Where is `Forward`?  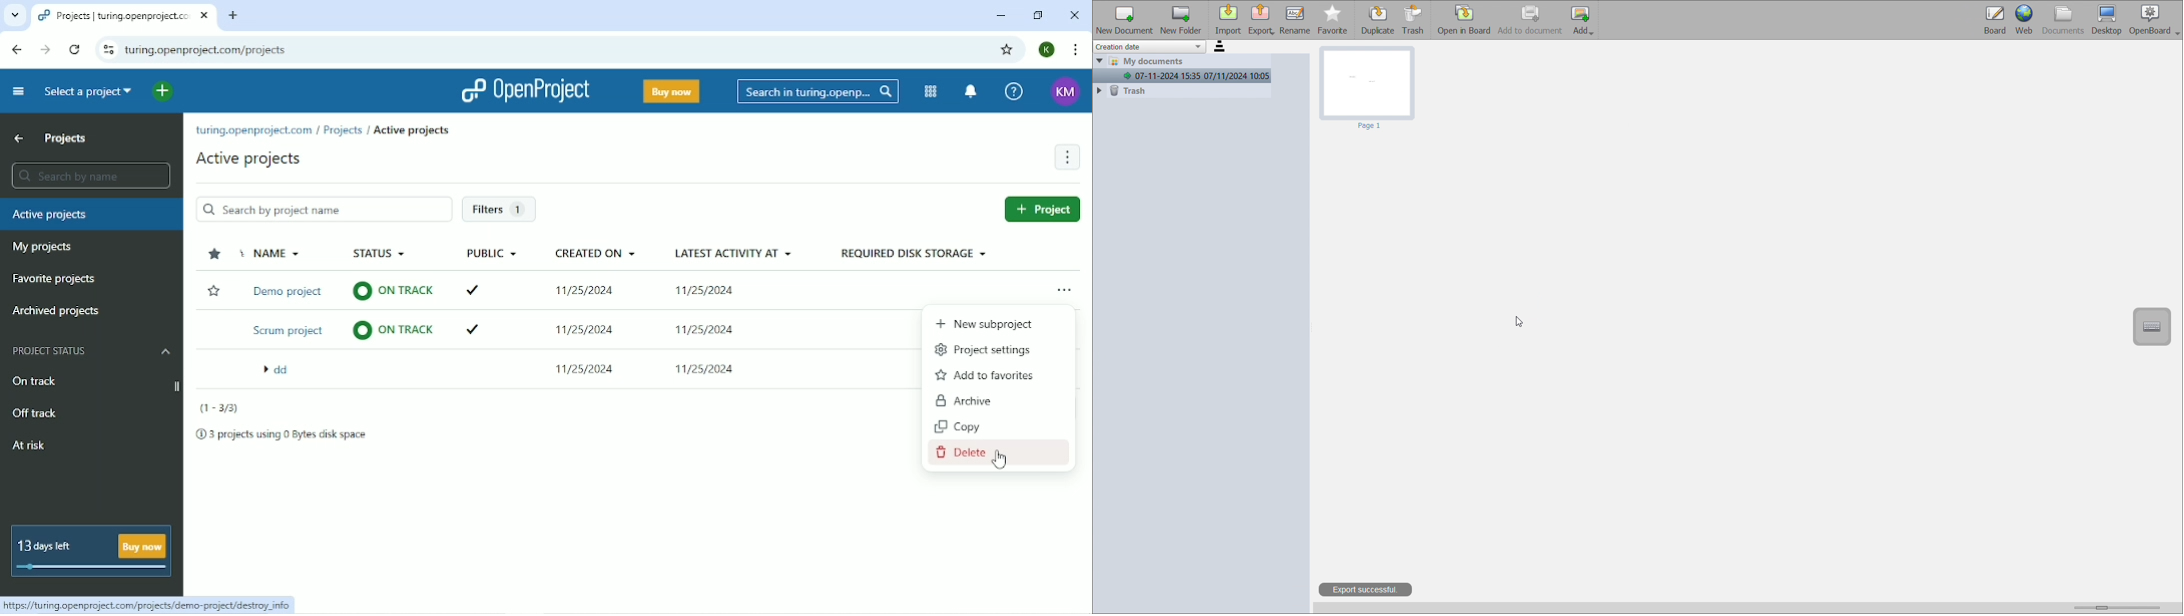 Forward is located at coordinates (43, 50).